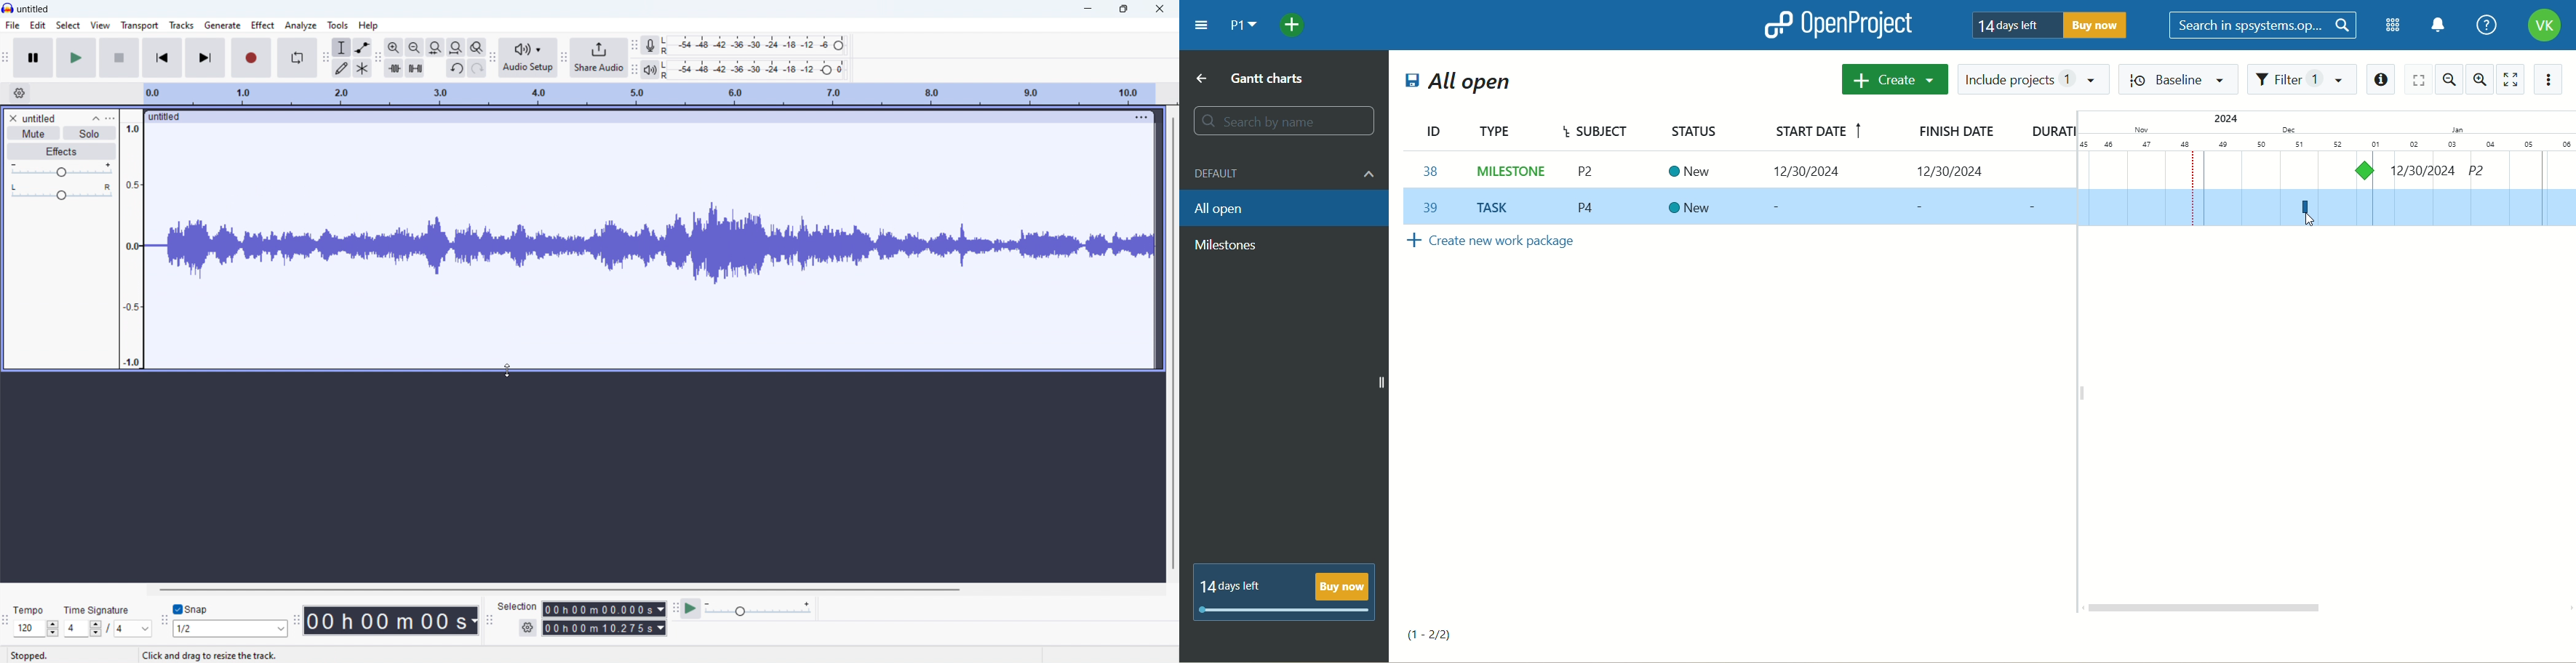 The height and width of the screenshot is (672, 2576). What do you see at coordinates (99, 117) in the screenshot?
I see `collapse` at bounding box center [99, 117].